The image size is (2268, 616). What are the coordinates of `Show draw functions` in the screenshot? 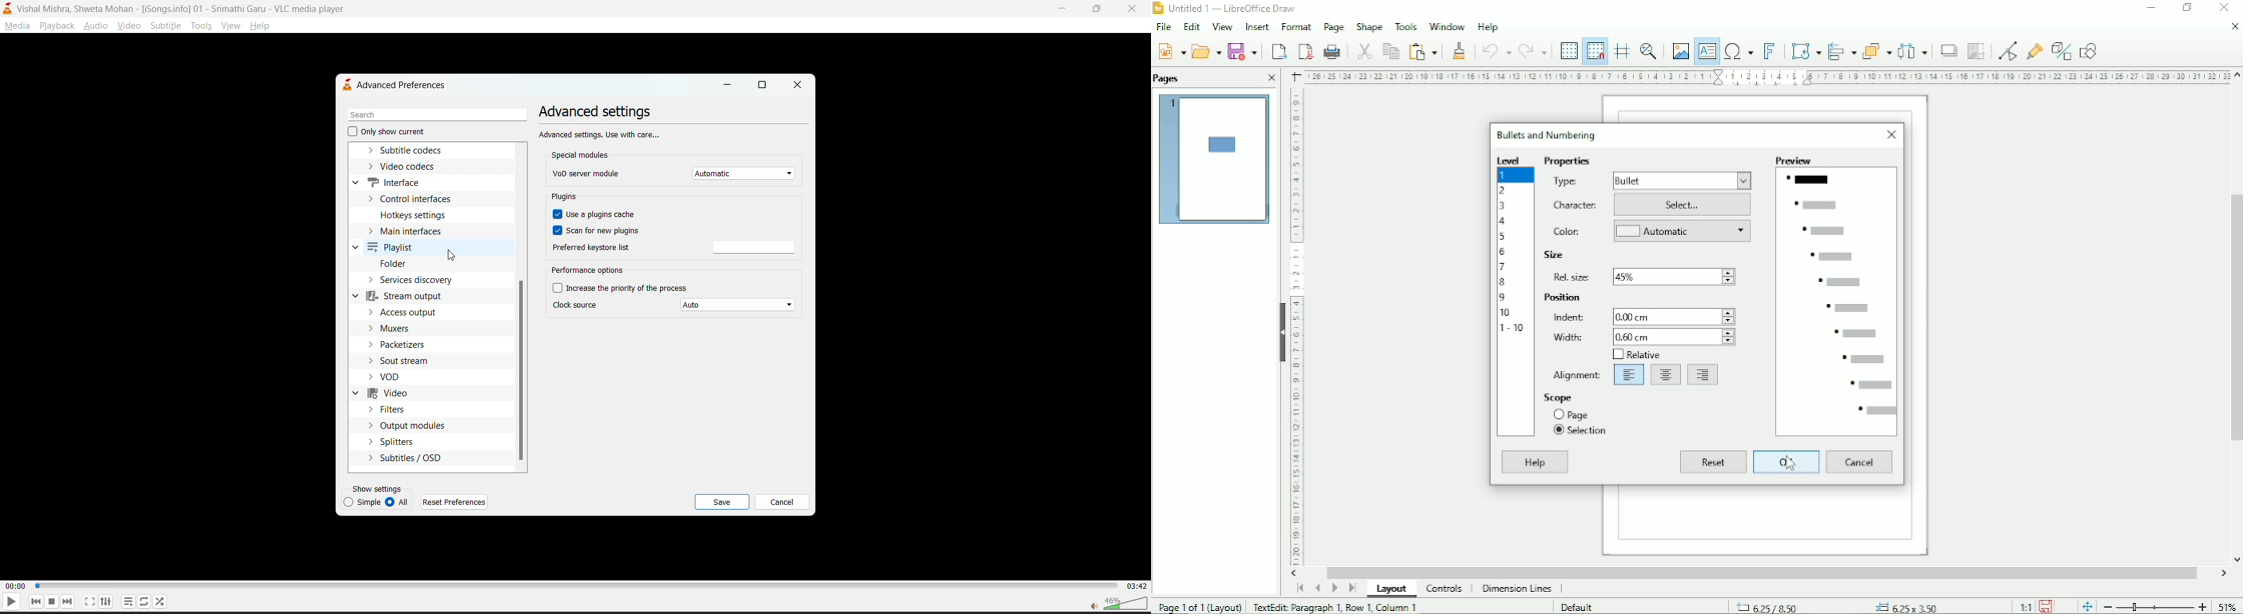 It's located at (2090, 50).